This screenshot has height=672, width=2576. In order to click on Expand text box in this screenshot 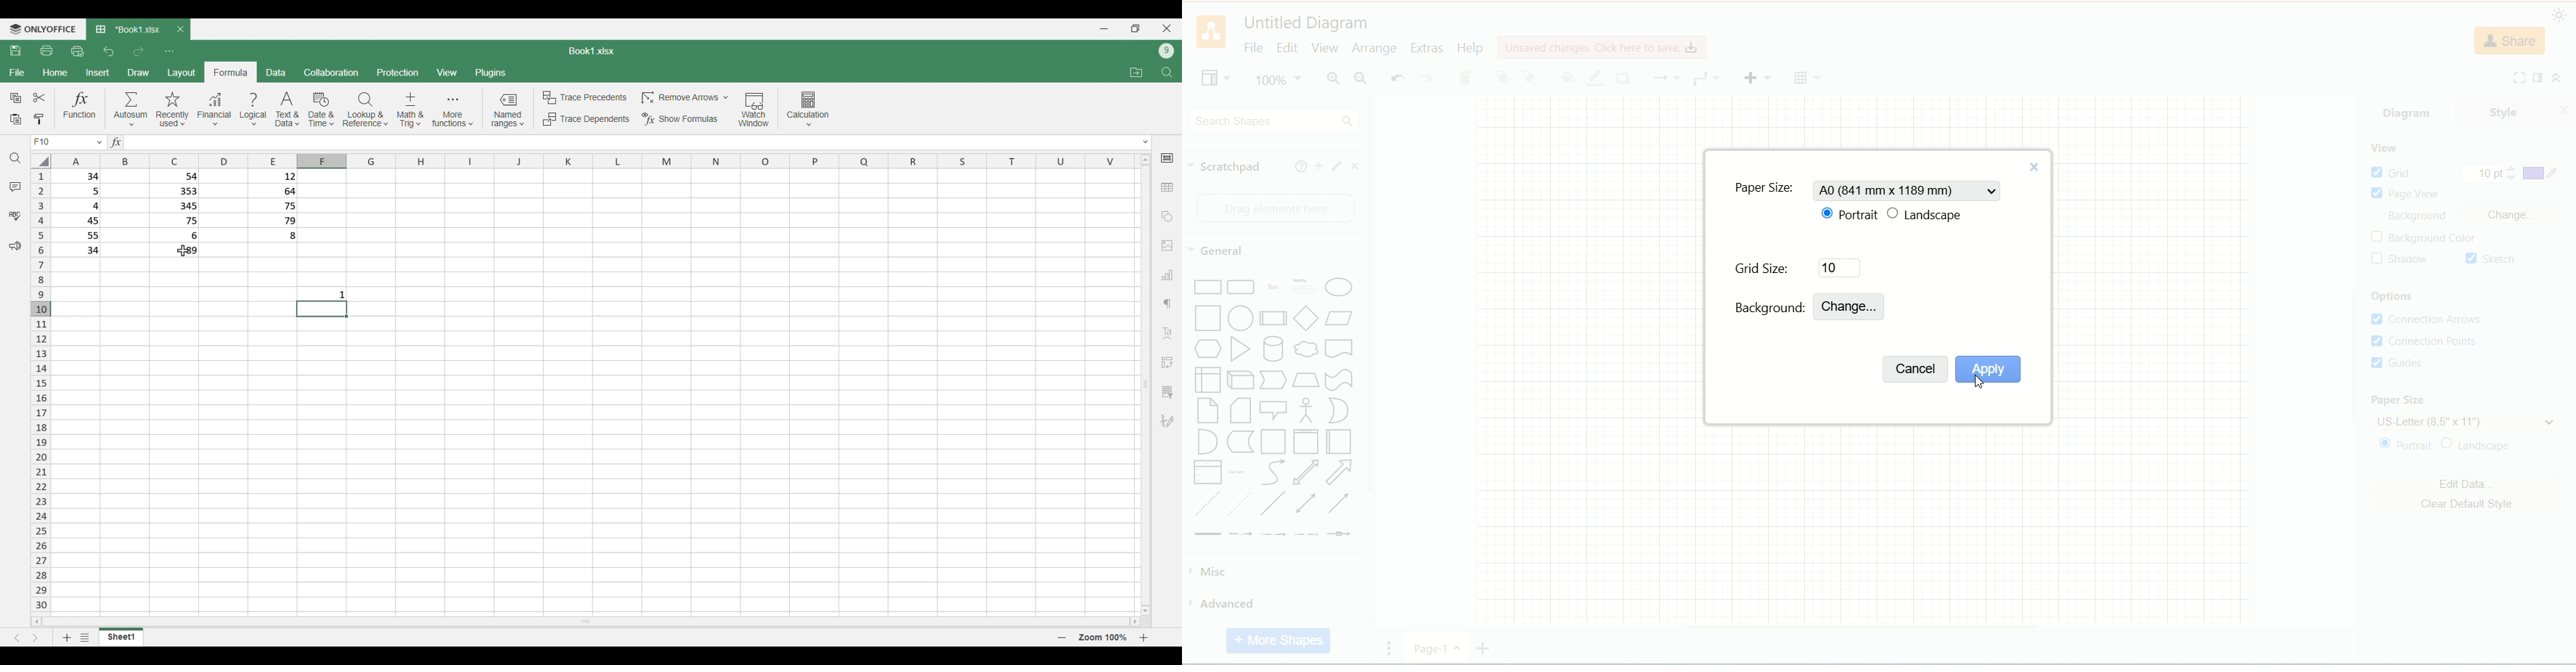, I will do `click(1147, 142)`.